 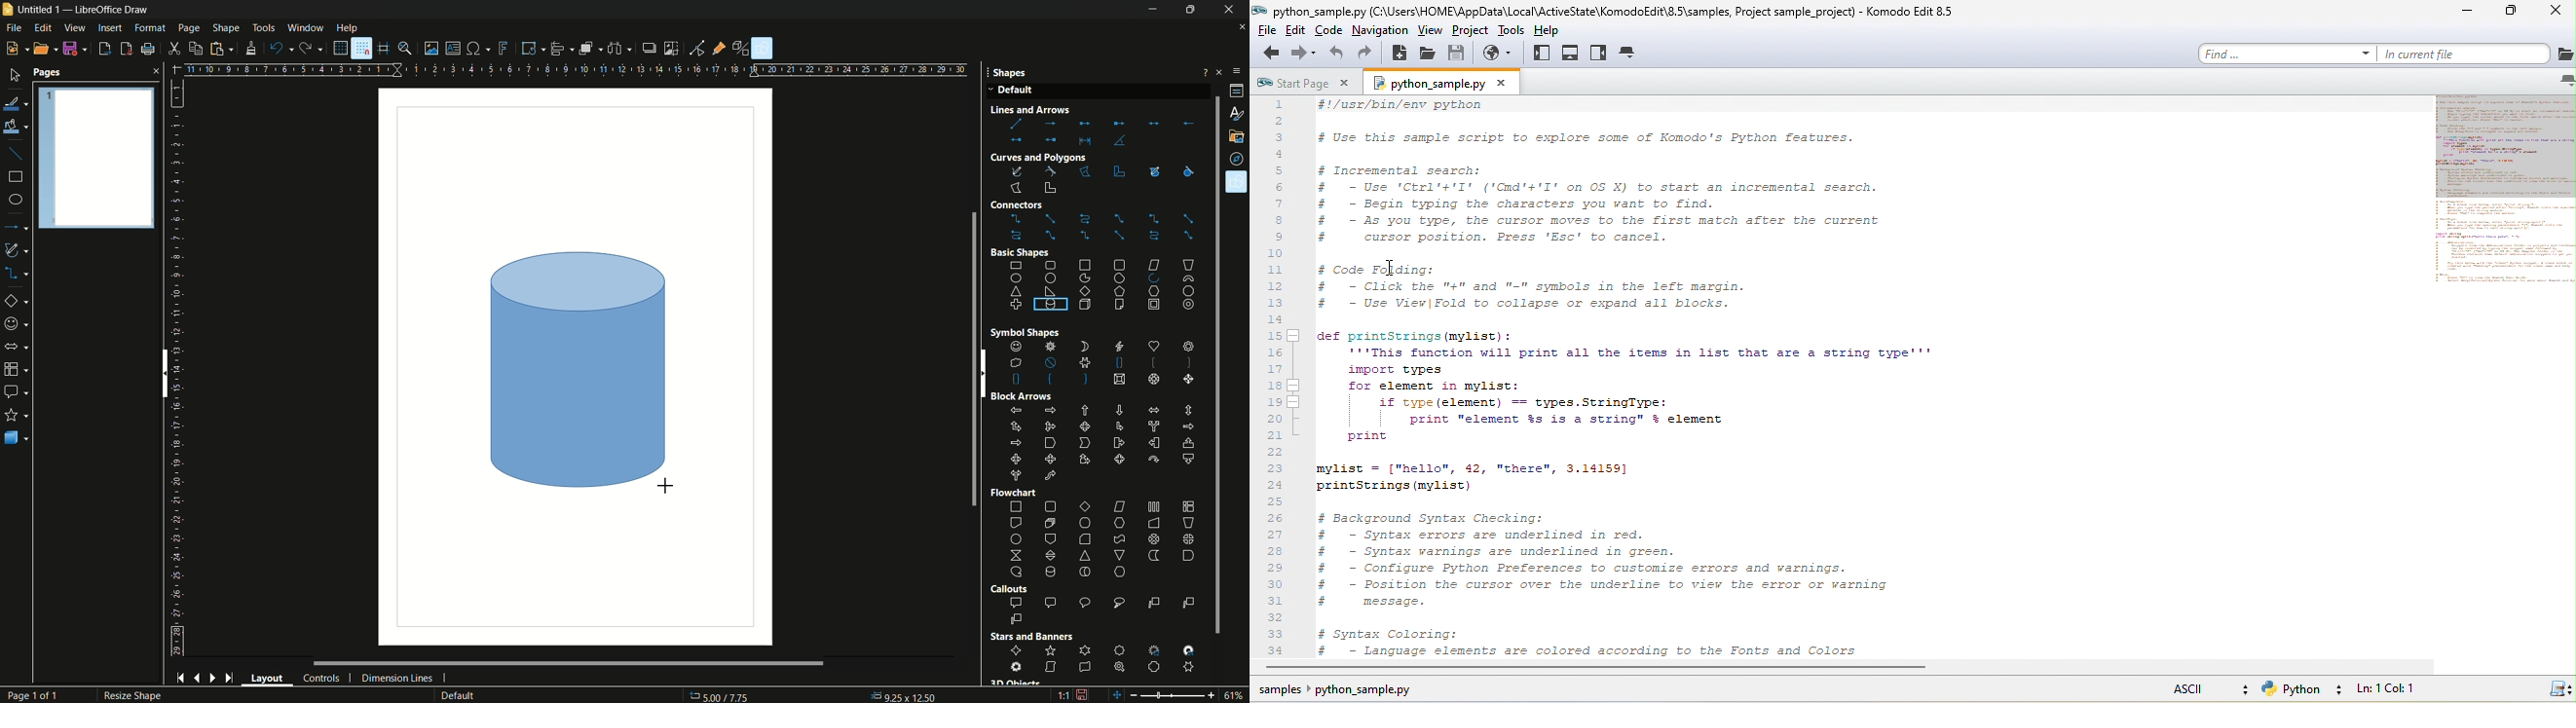 What do you see at coordinates (126, 48) in the screenshot?
I see `export directly as pdf` at bounding box center [126, 48].